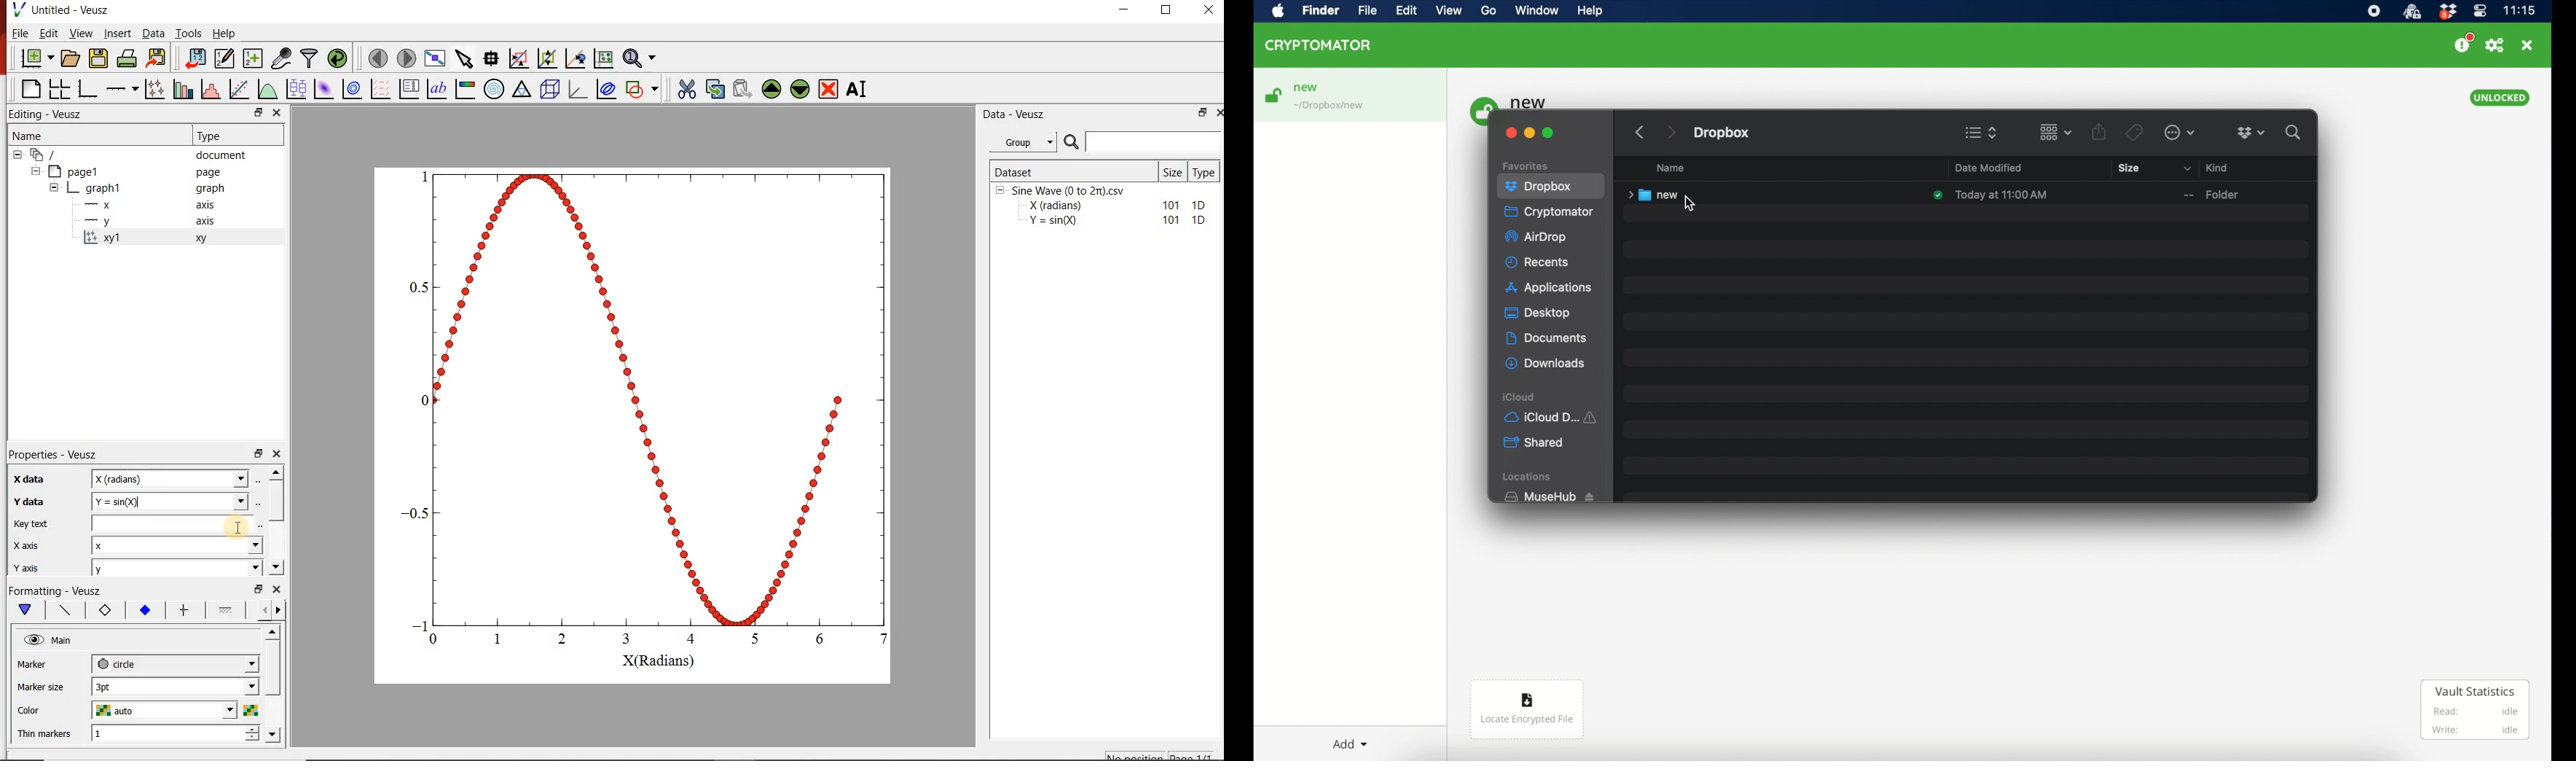 This screenshot has width=2576, height=784. I want to click on Base graph, so click(88, 89).